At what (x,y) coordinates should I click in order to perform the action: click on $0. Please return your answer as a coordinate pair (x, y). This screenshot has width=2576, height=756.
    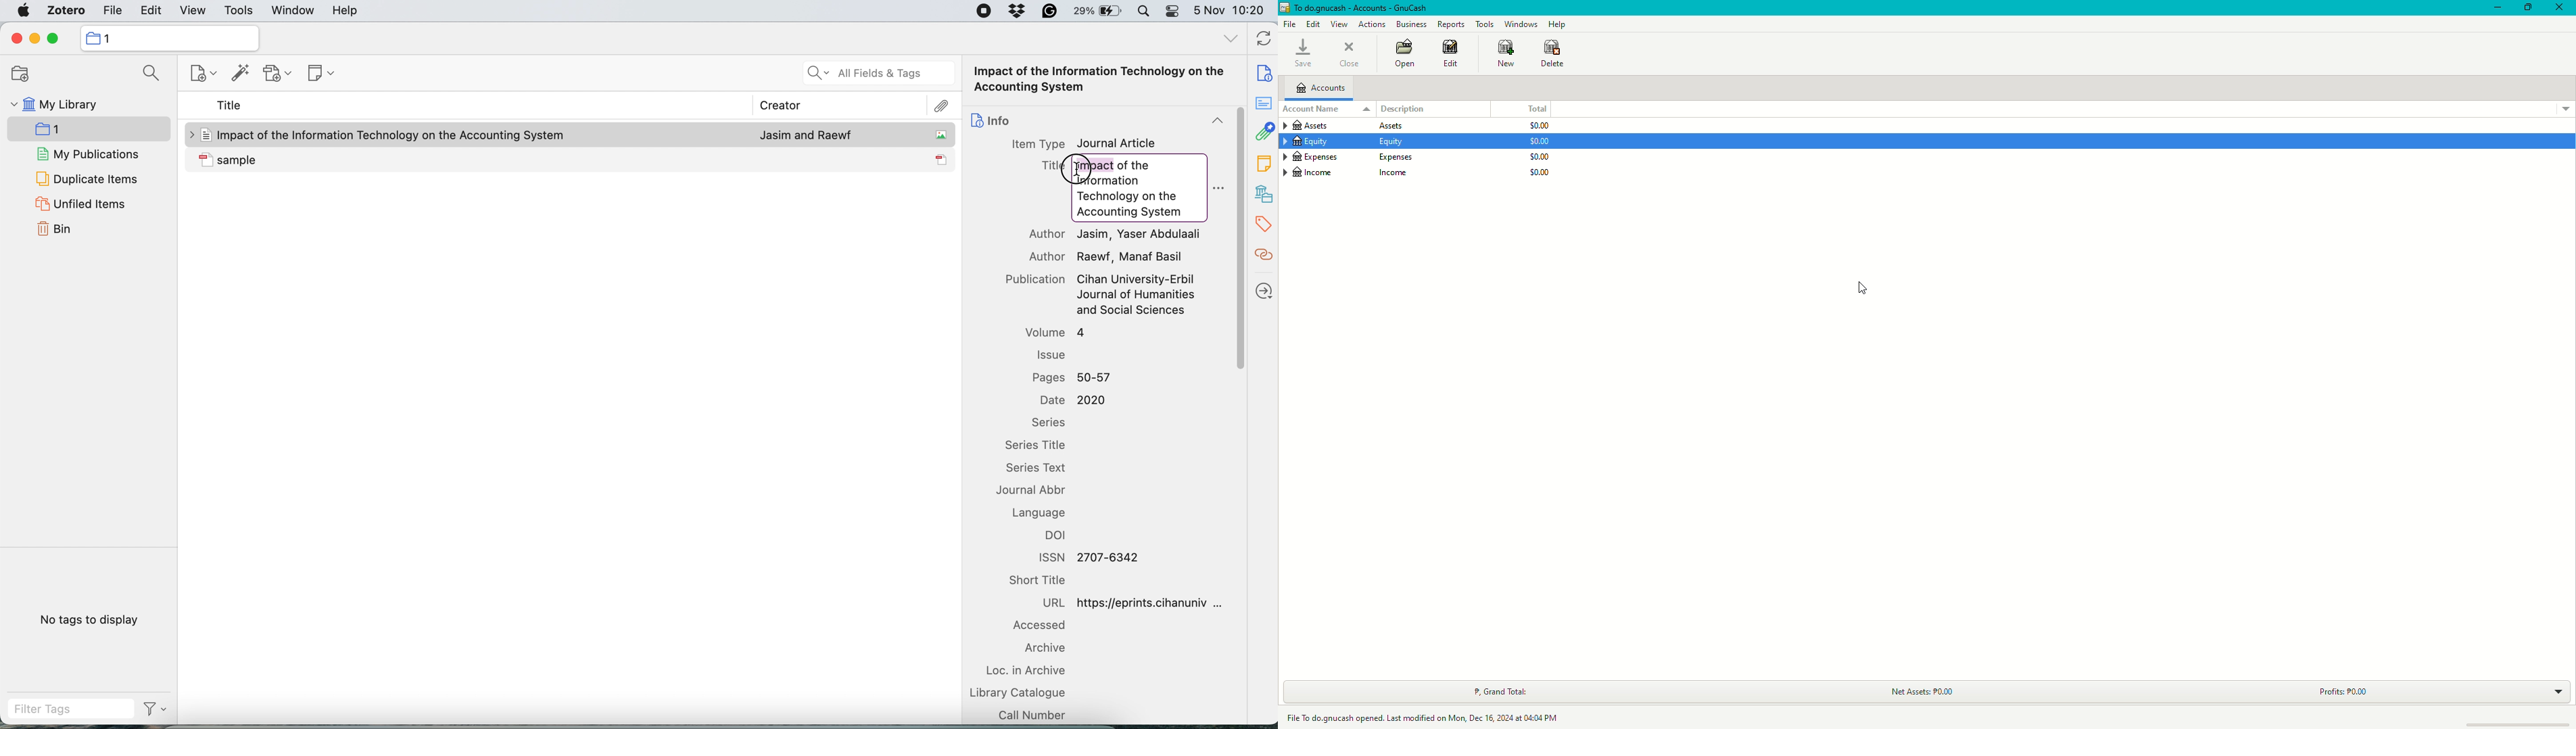
    Looking at the image, I should click on (1537, 126).